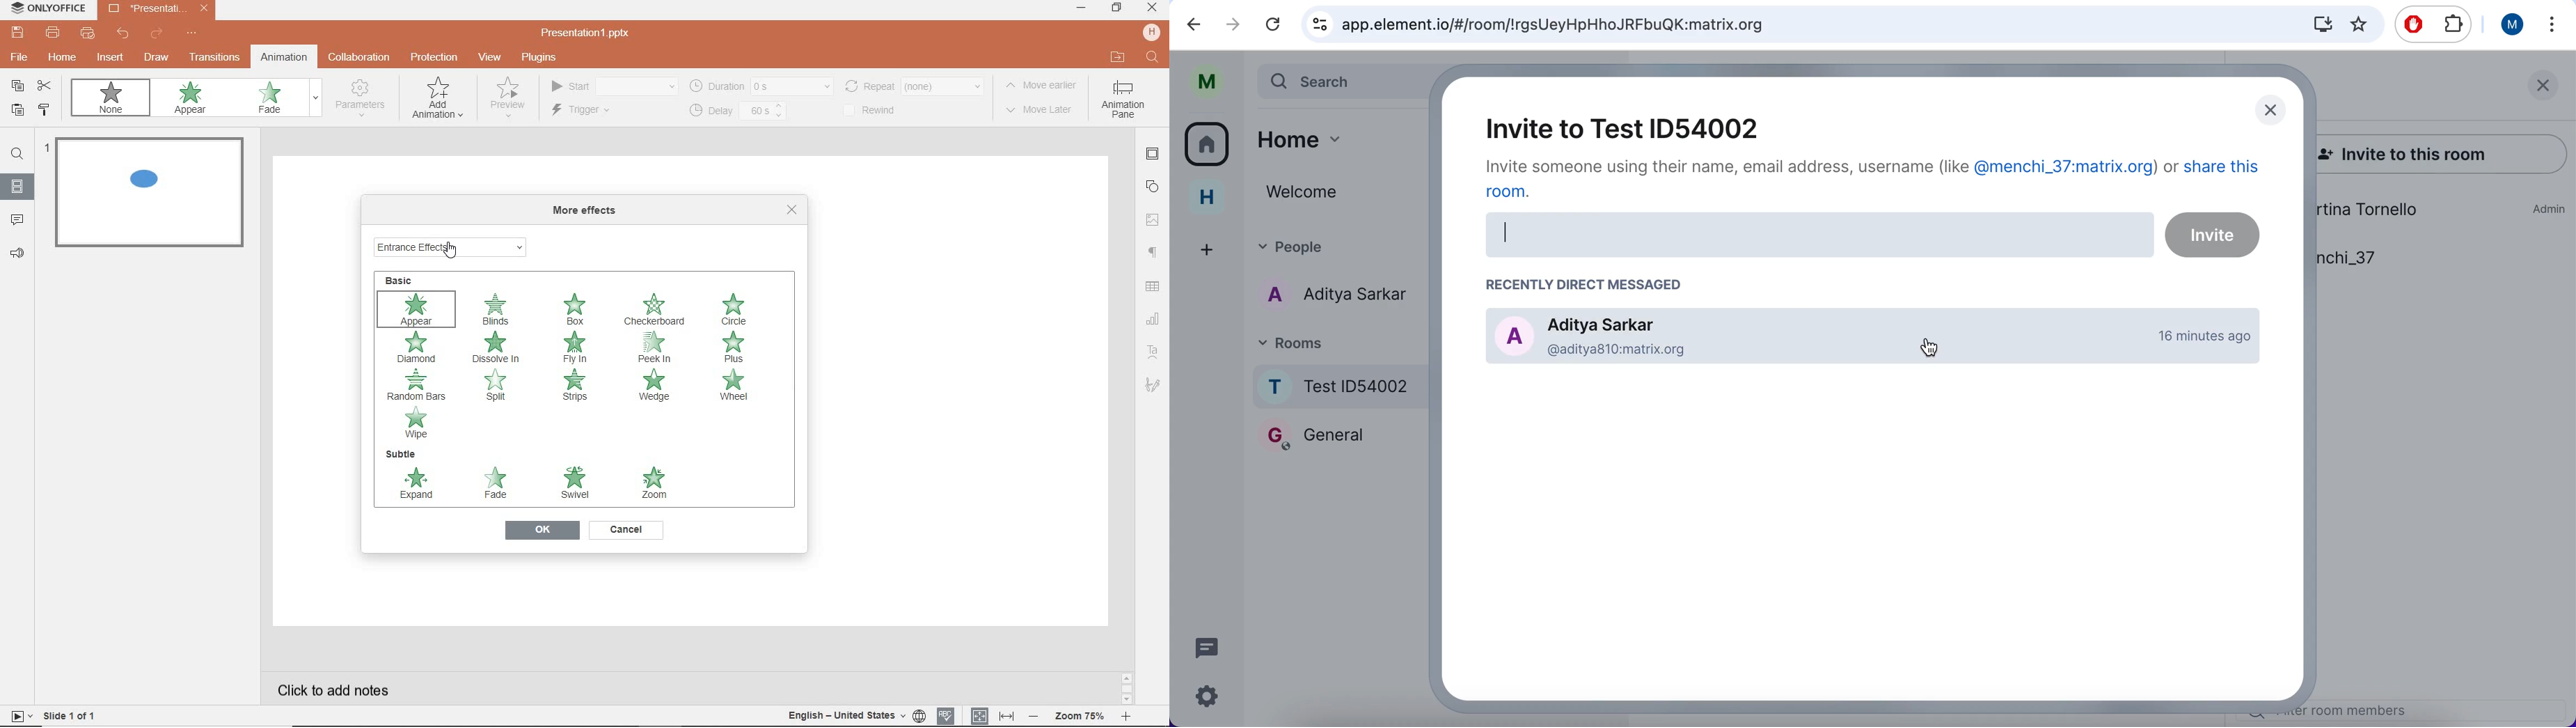 This screenshot has width=2576, height=728. I want to click on search, so click(1794, 24).